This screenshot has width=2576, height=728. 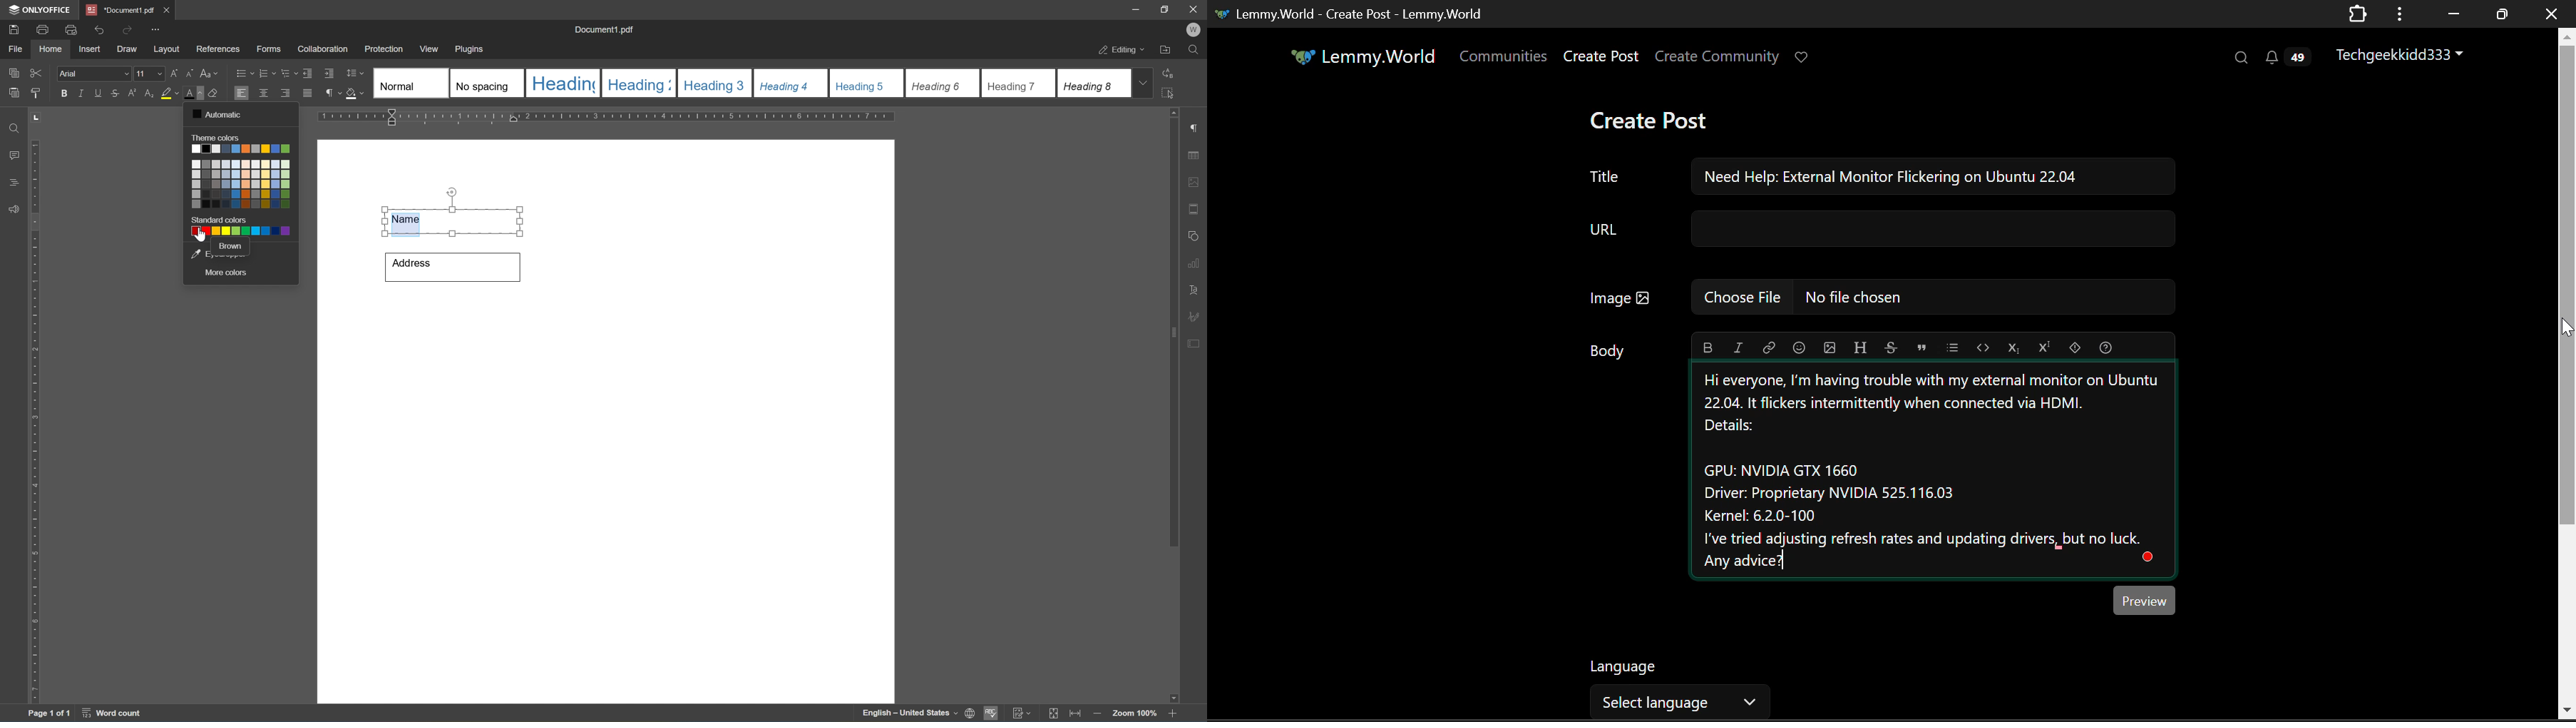 What do you see at coordinates (68, 28) in the screenshot?
I see `quick print` at bounding box center [68, 28].